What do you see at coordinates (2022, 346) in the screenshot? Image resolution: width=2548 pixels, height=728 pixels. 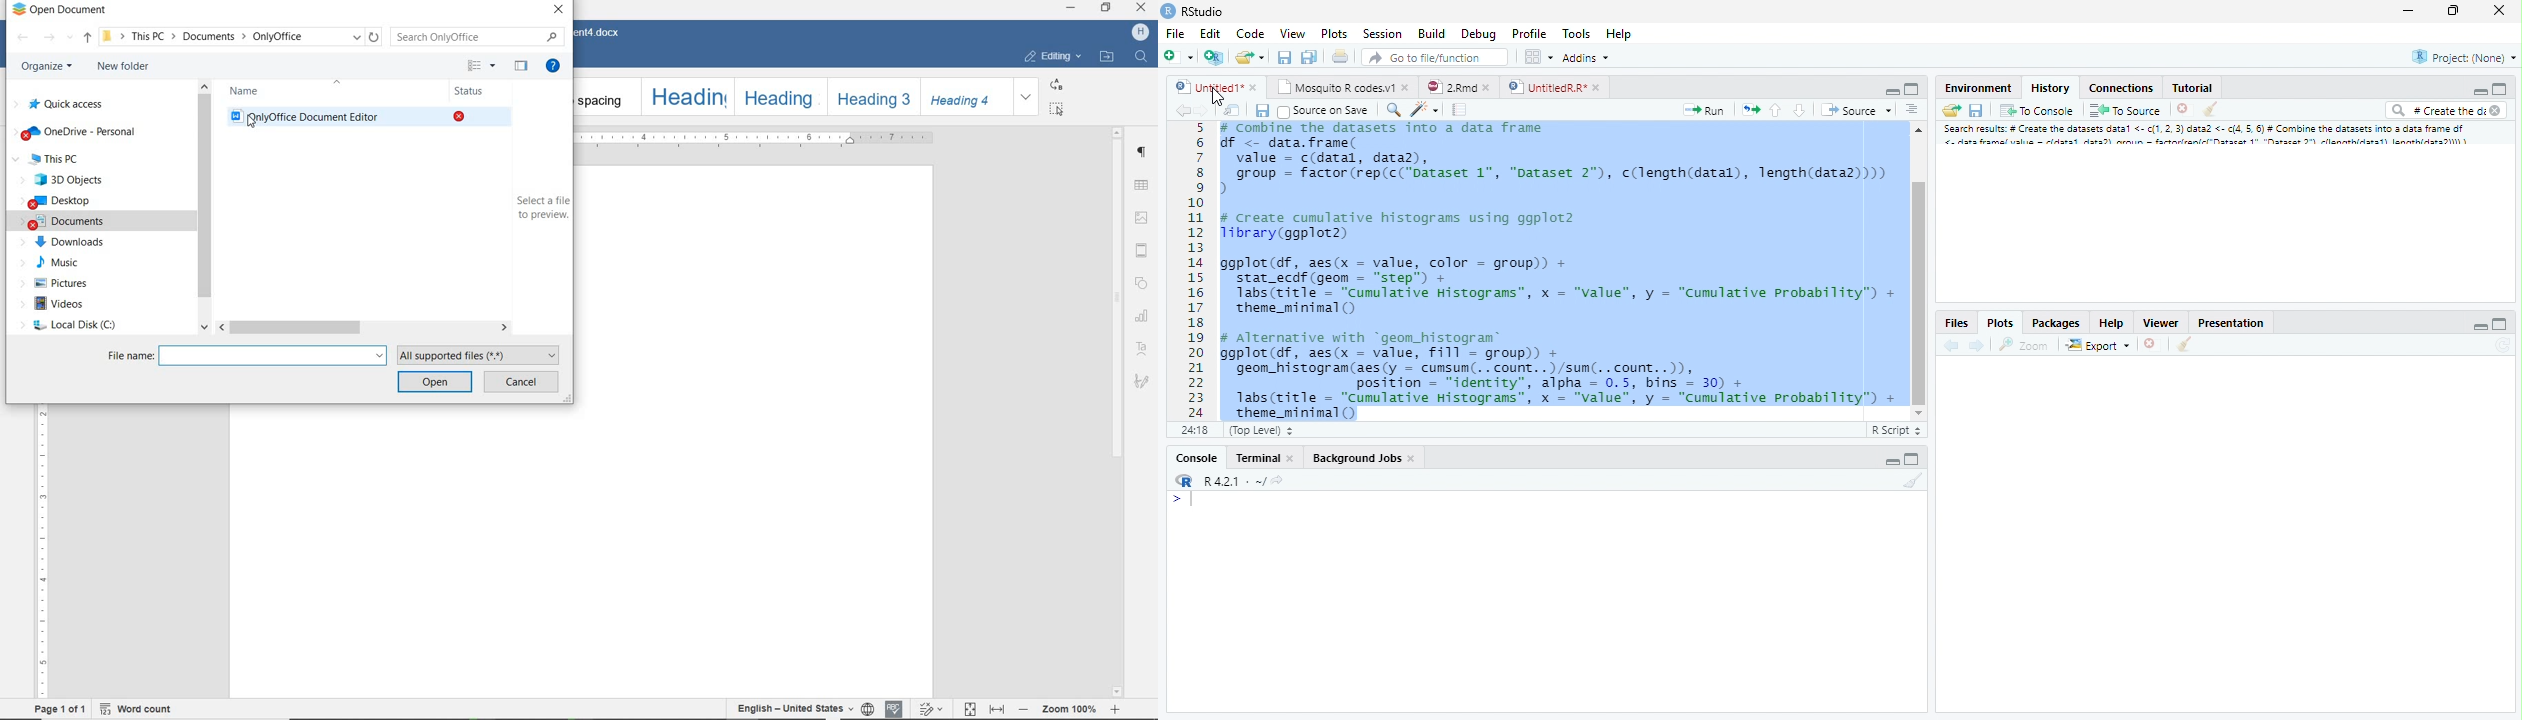 I see `Zoom` at bounding box center [2022, 346].